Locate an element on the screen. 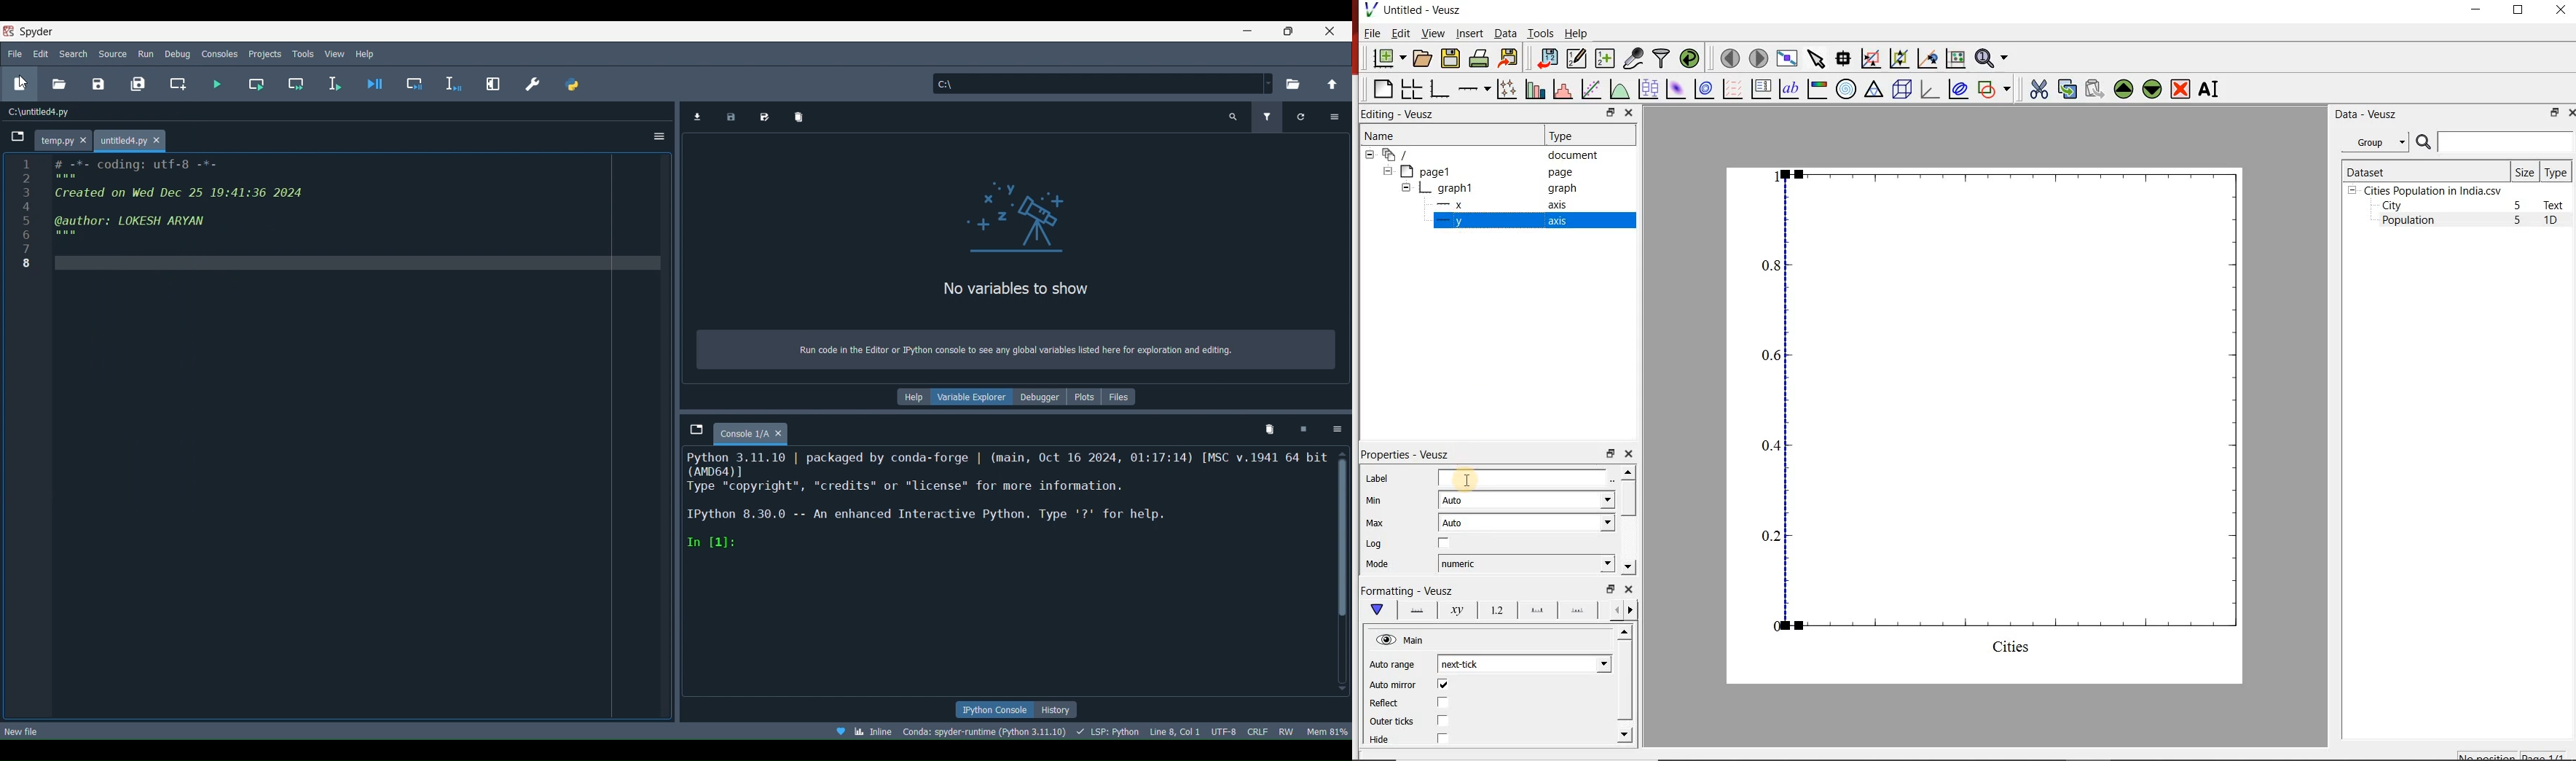 The height and width of the screenshot is (784, 2576). close is located at coordinates (2570, 112).